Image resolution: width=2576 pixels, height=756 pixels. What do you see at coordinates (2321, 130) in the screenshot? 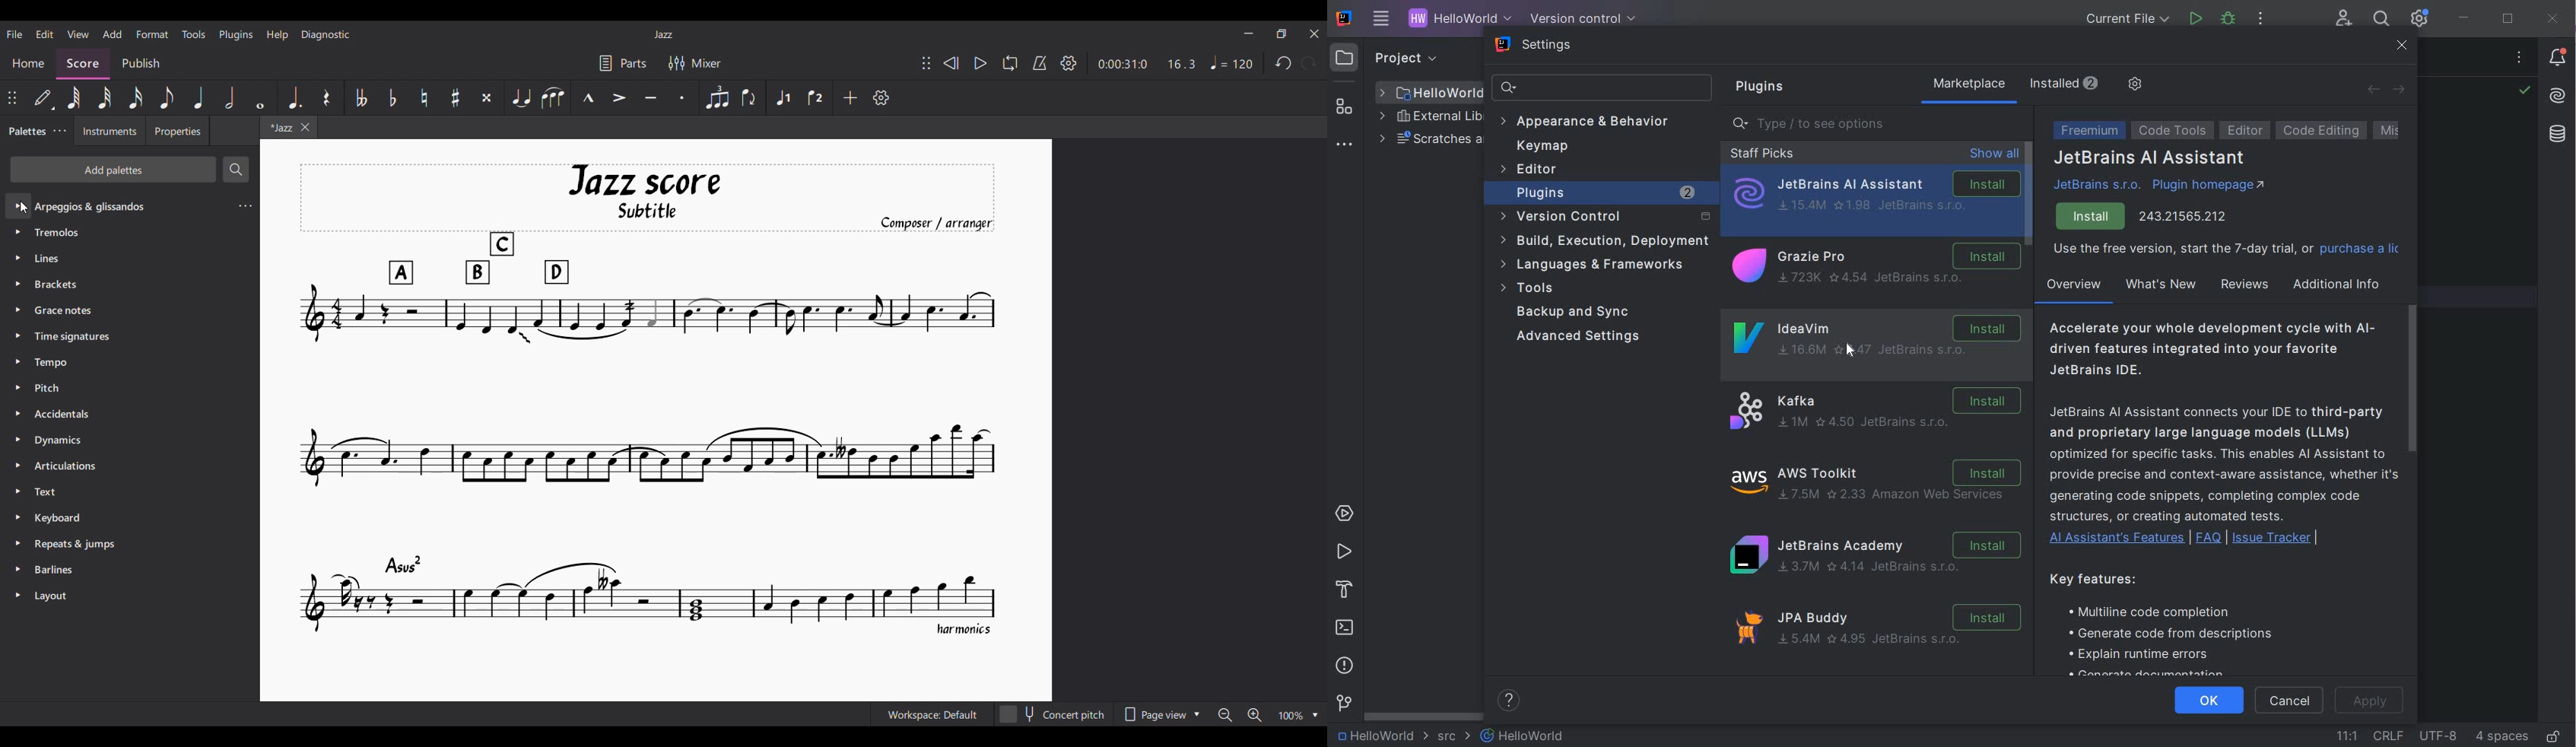
I see `code editing` at bounding box center [2321, 130].